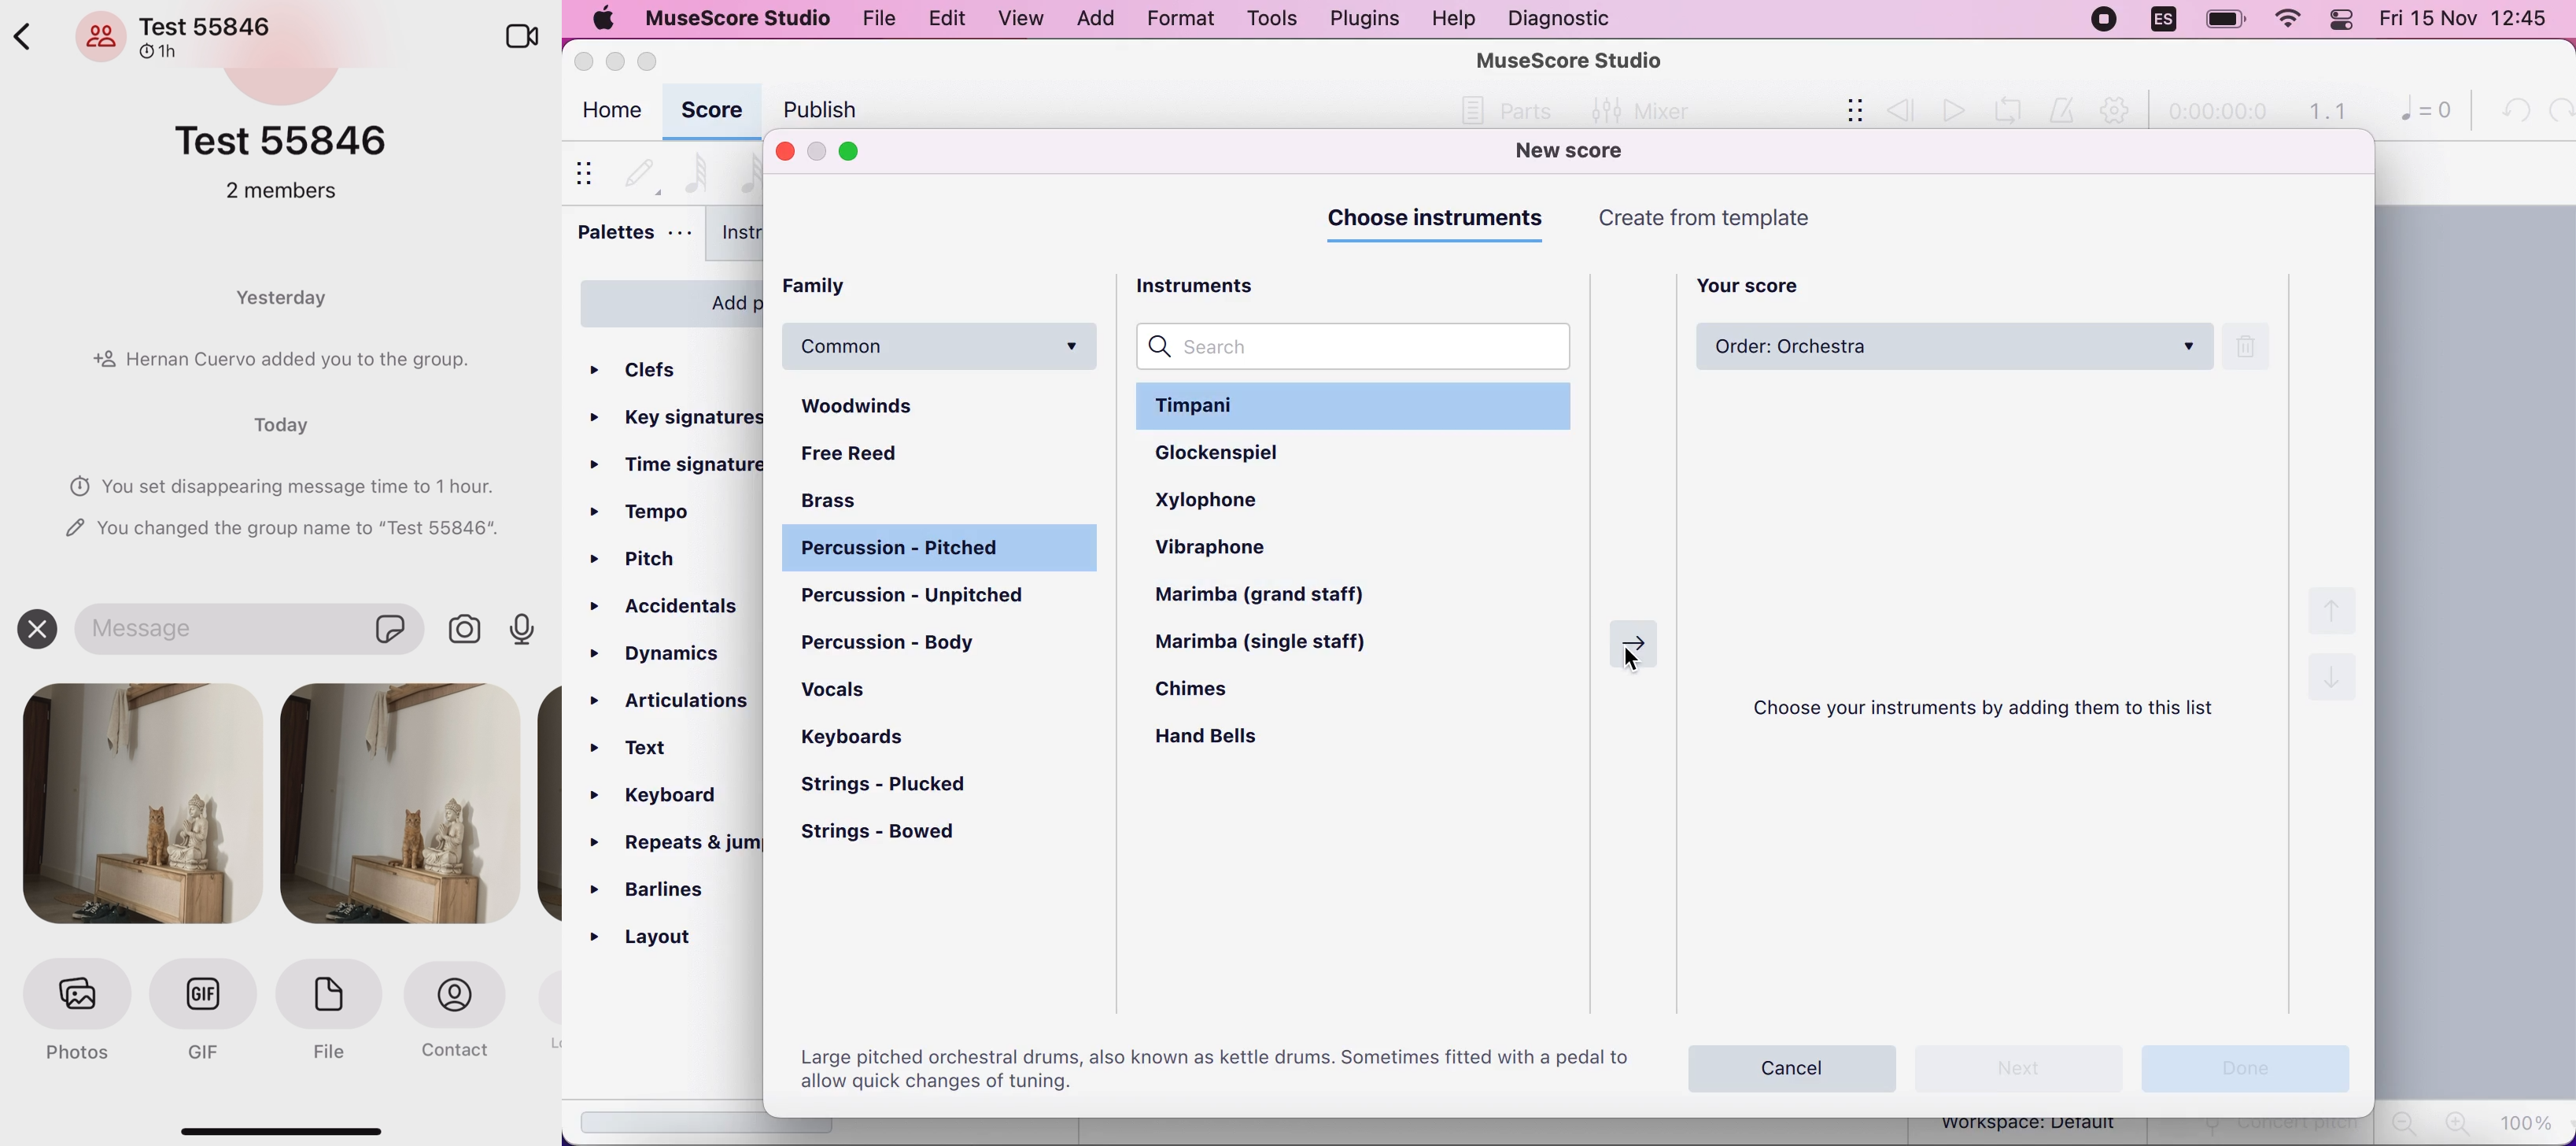  Describe the element at coordinates (2557, 111) in the screenshot. I see `redo` at that location.